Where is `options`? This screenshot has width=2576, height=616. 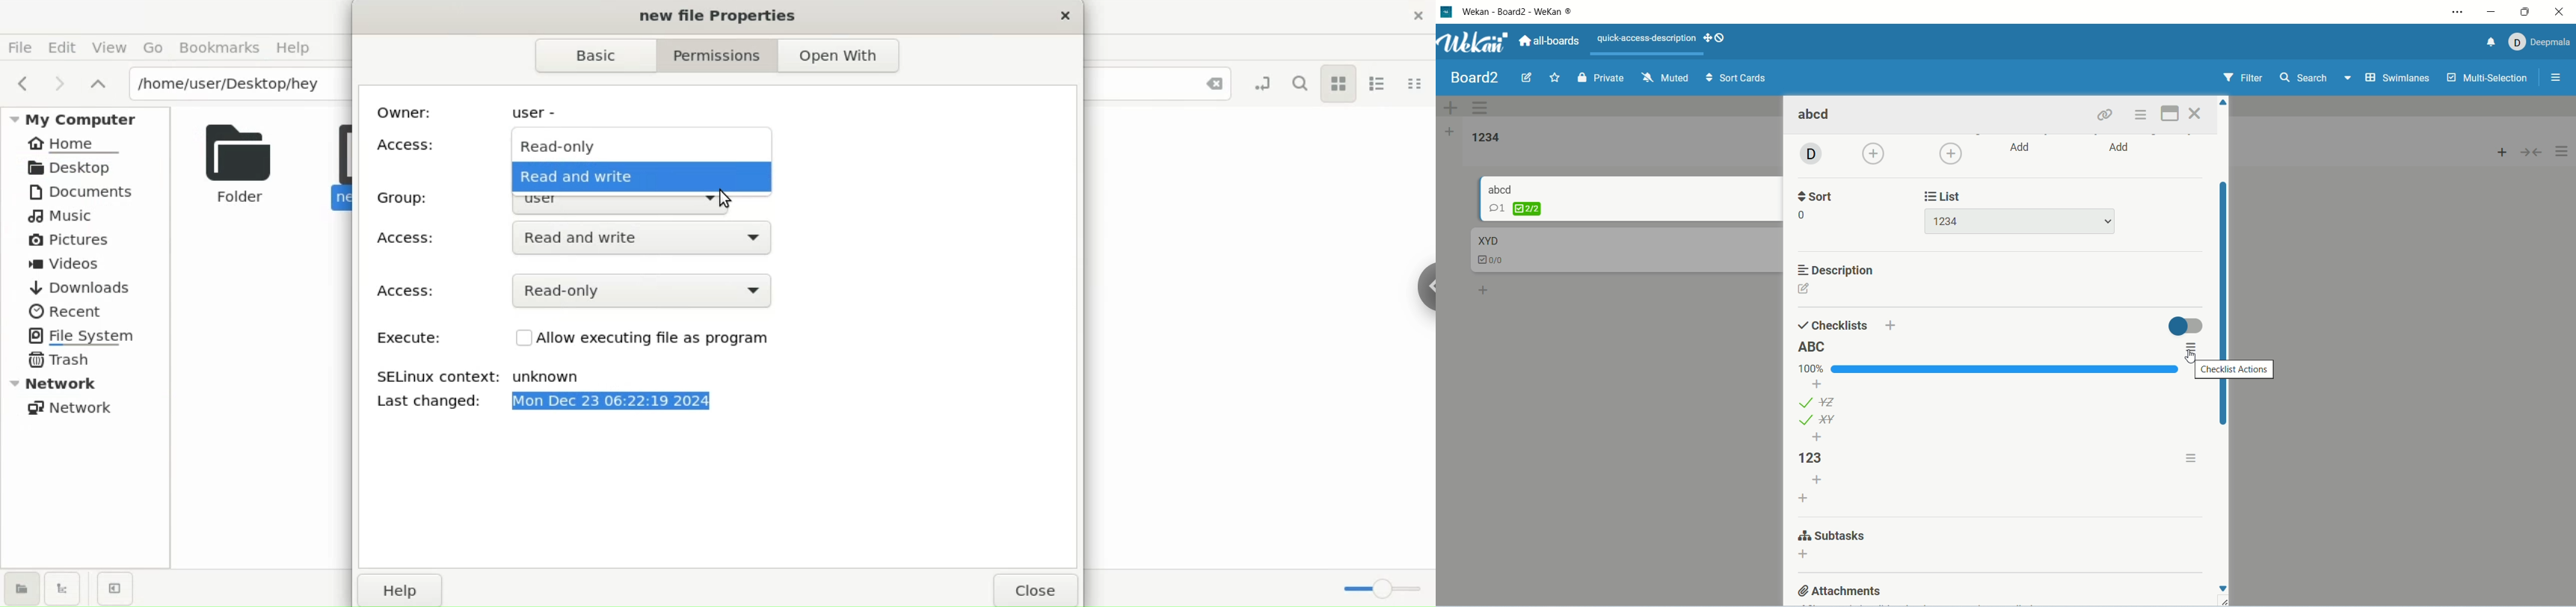
options is located at coordinates (2564, 152).